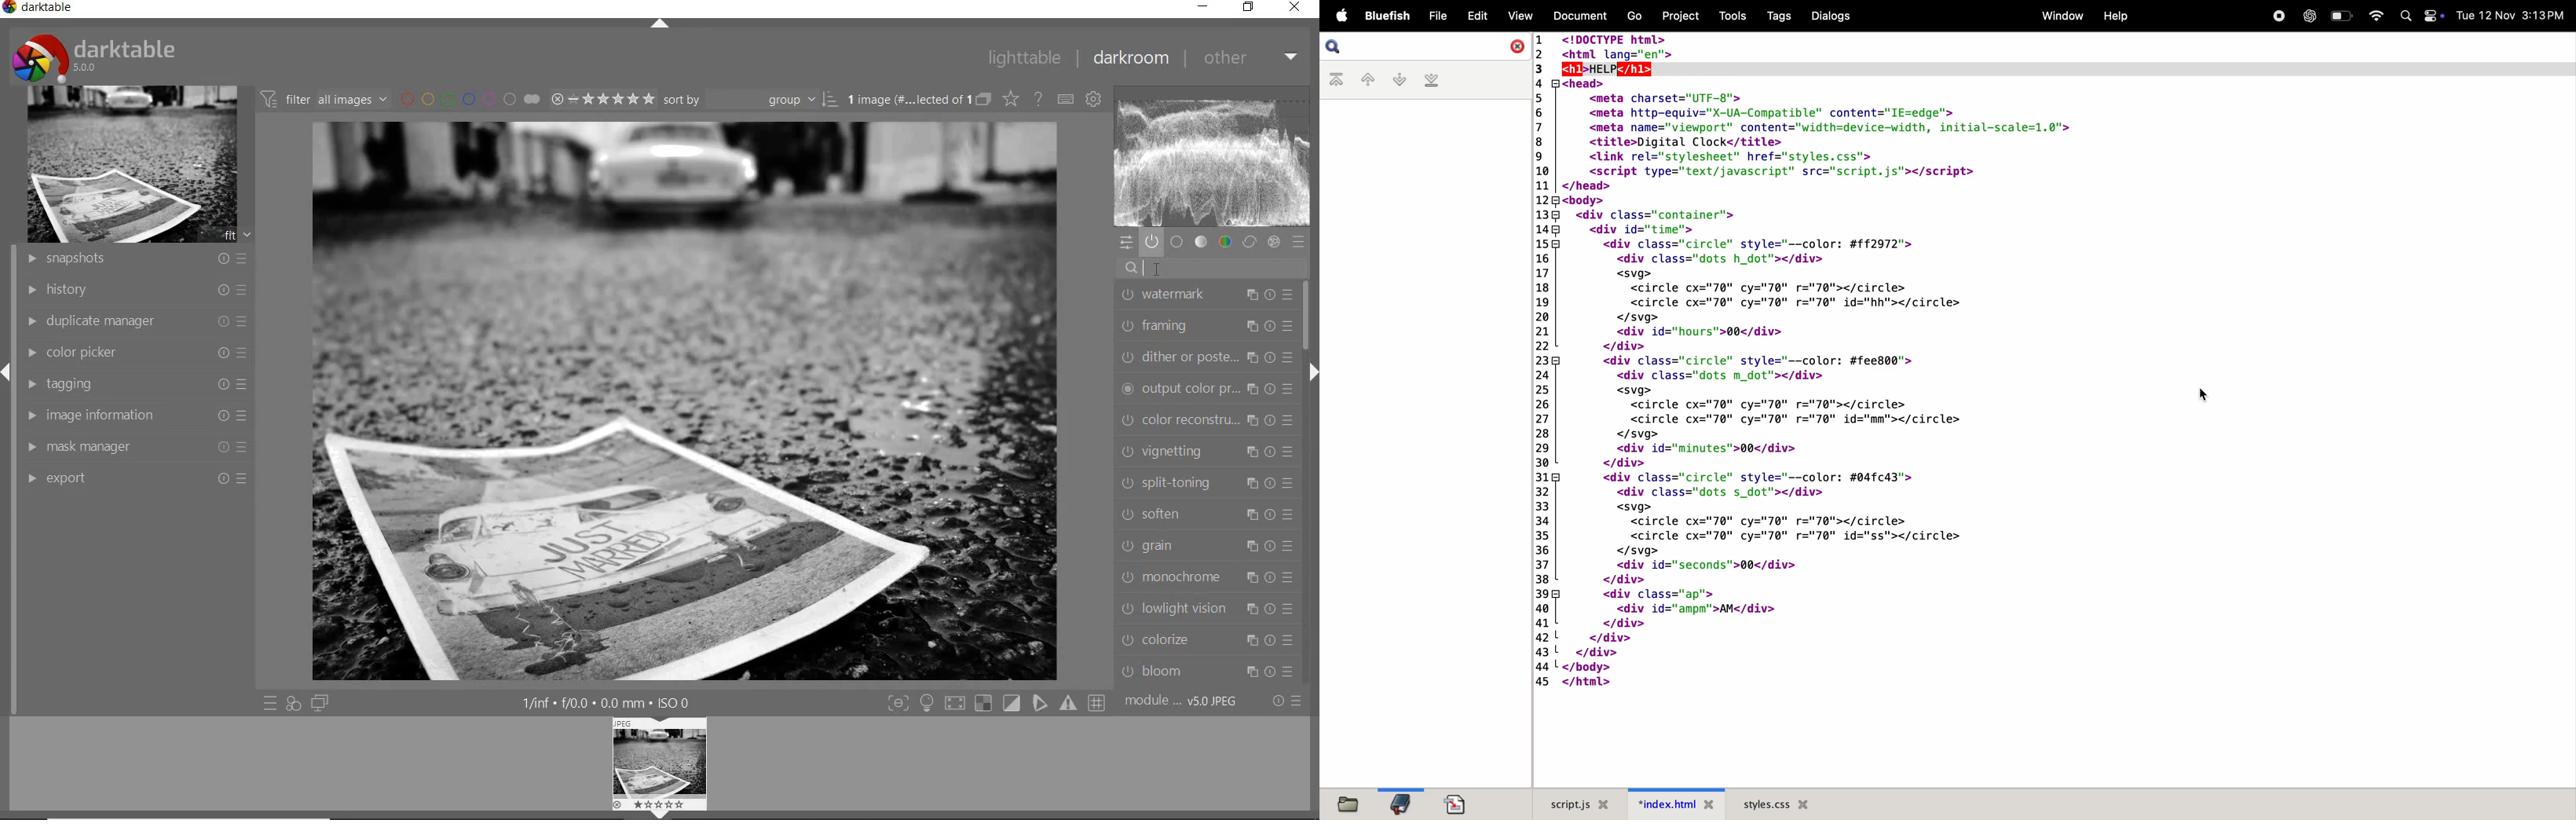 The width and height of the screenshot is (2576, 840). I want to click on collapsed grouped images, so click(984, 99).